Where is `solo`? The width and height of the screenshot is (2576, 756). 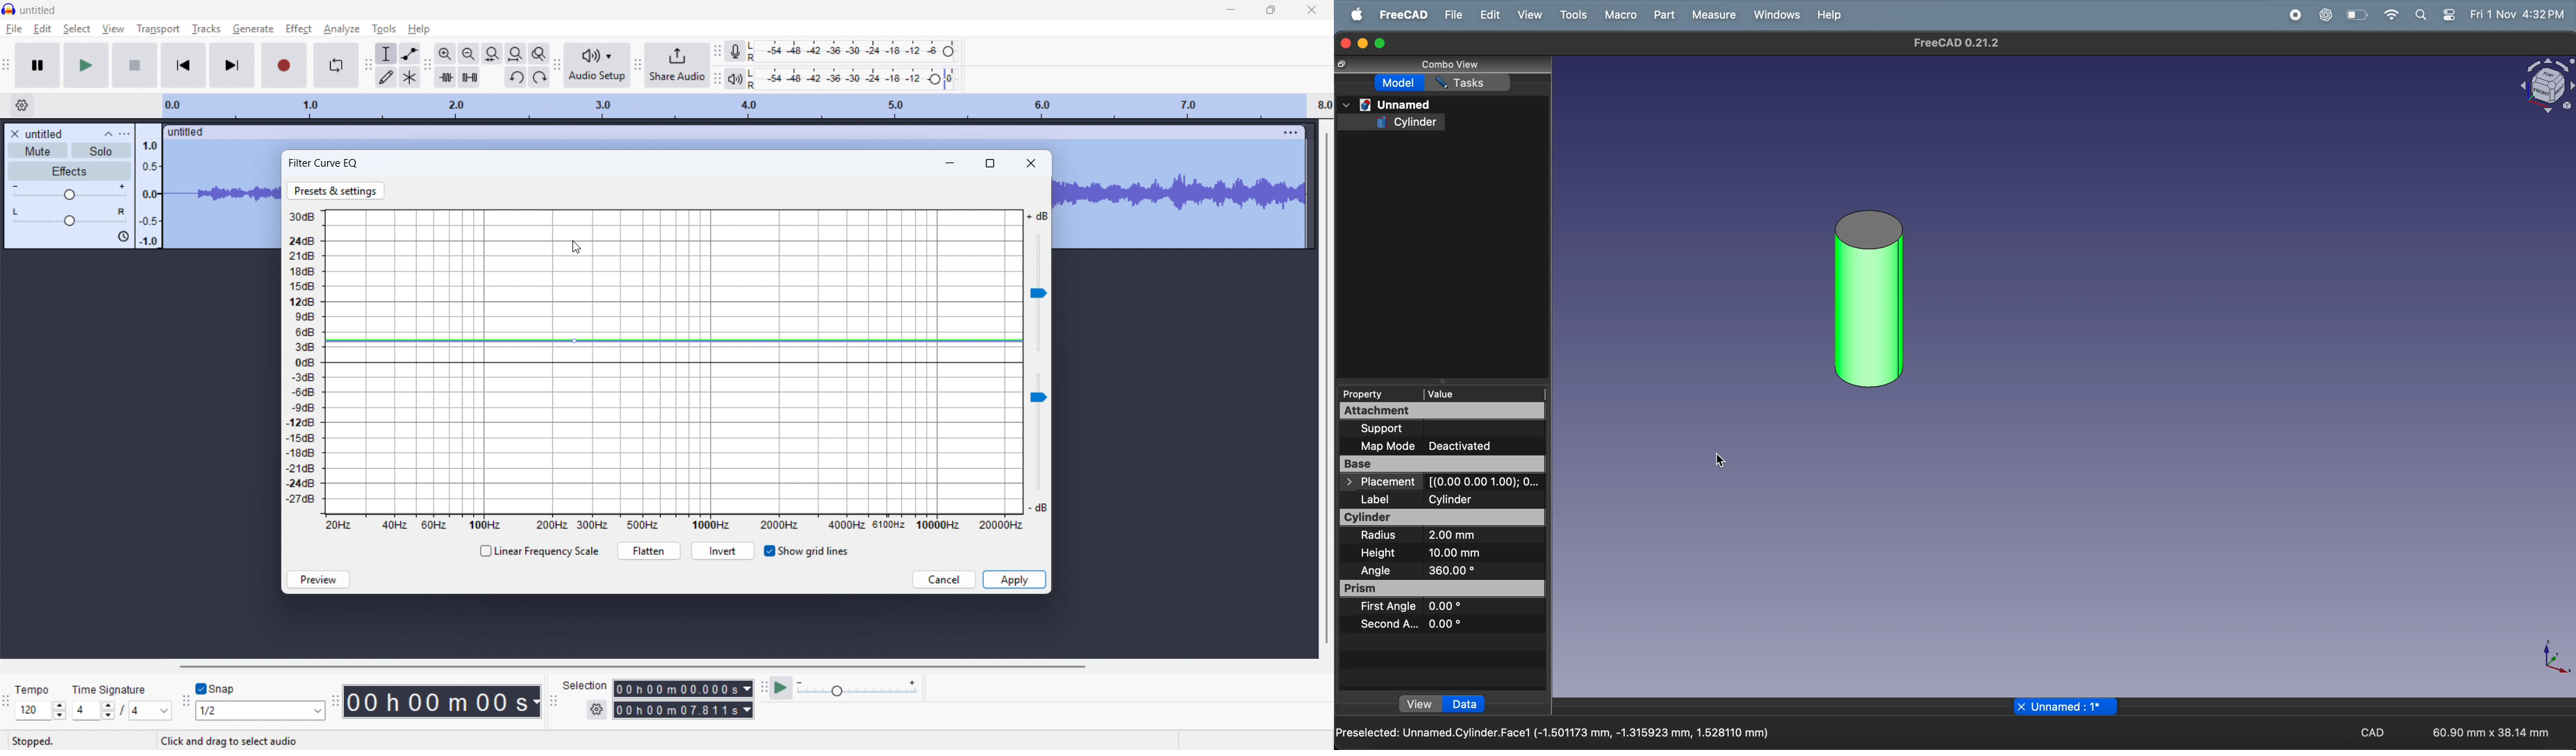 solo is located at coordinates (101, 151).